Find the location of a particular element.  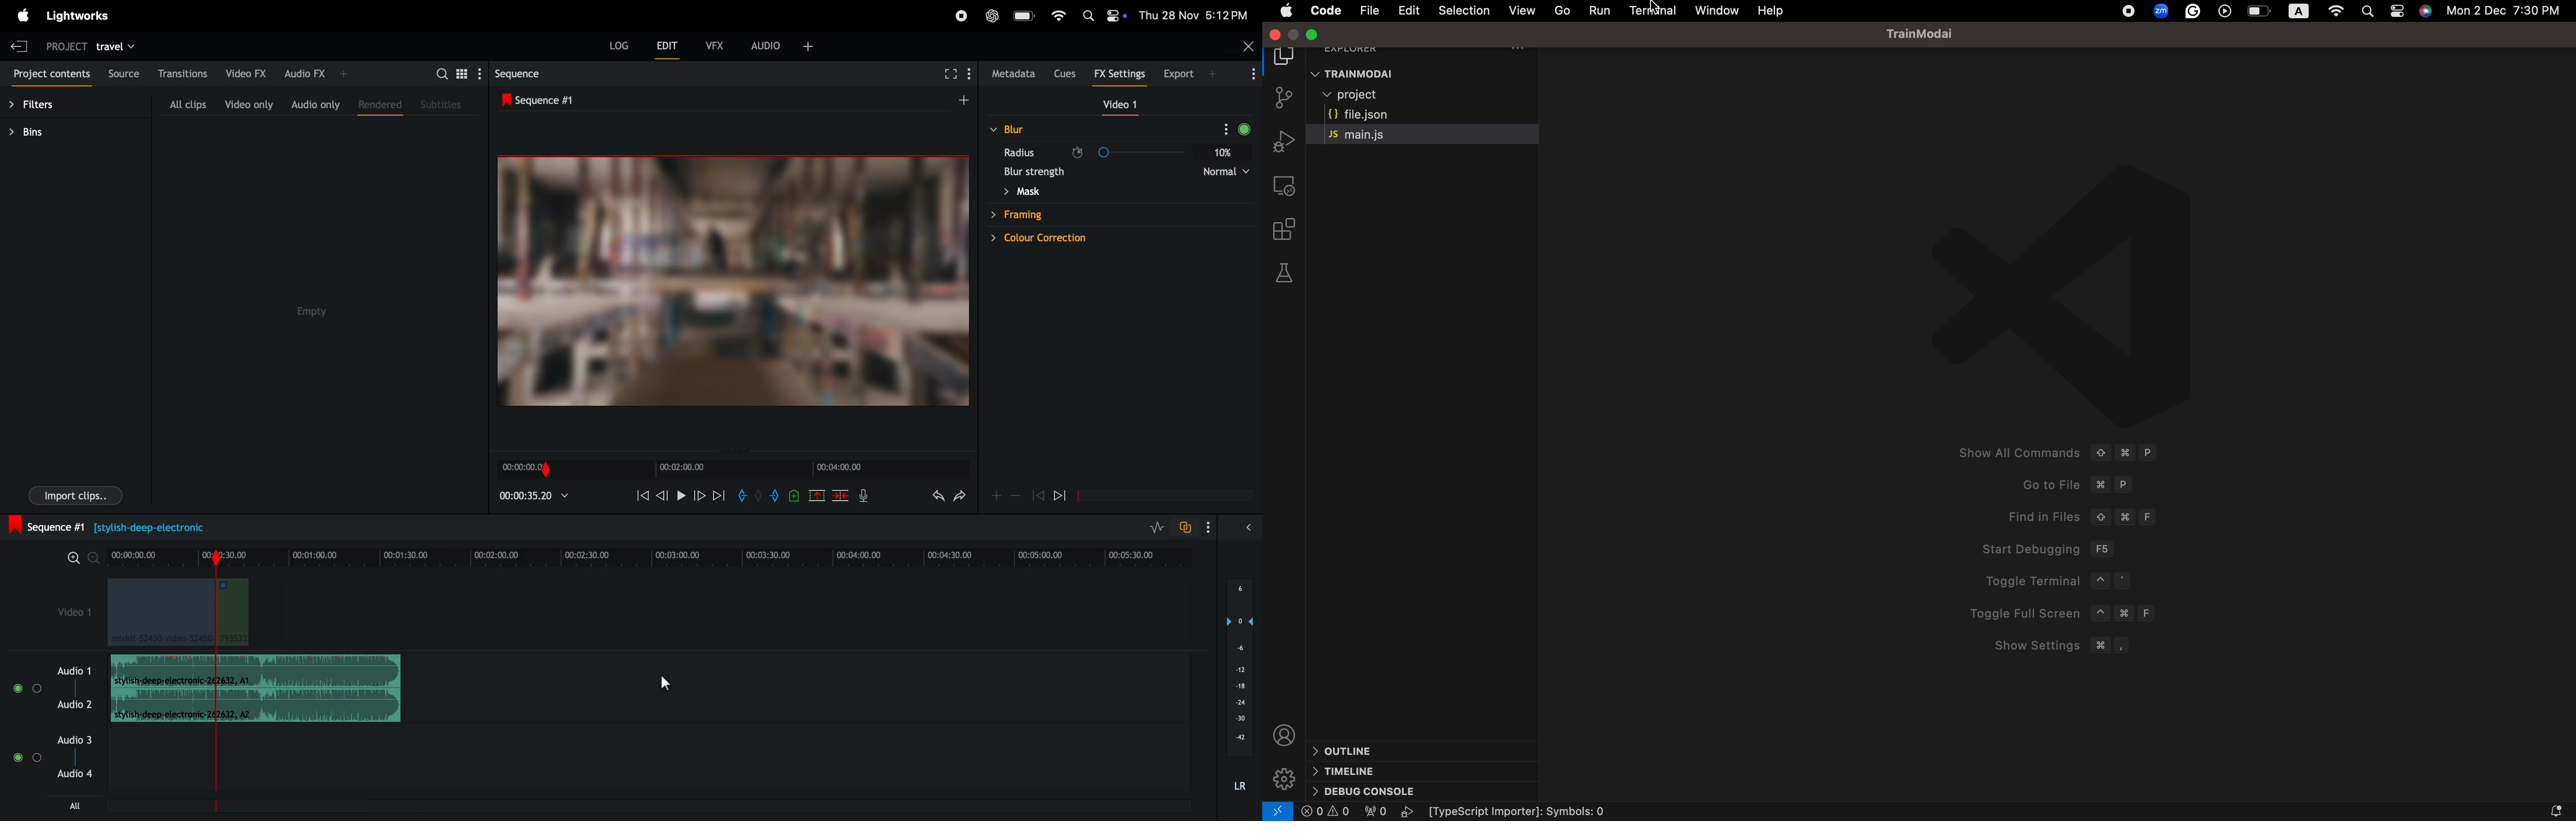

SHow Settings is located at coordinates (2054, 646).